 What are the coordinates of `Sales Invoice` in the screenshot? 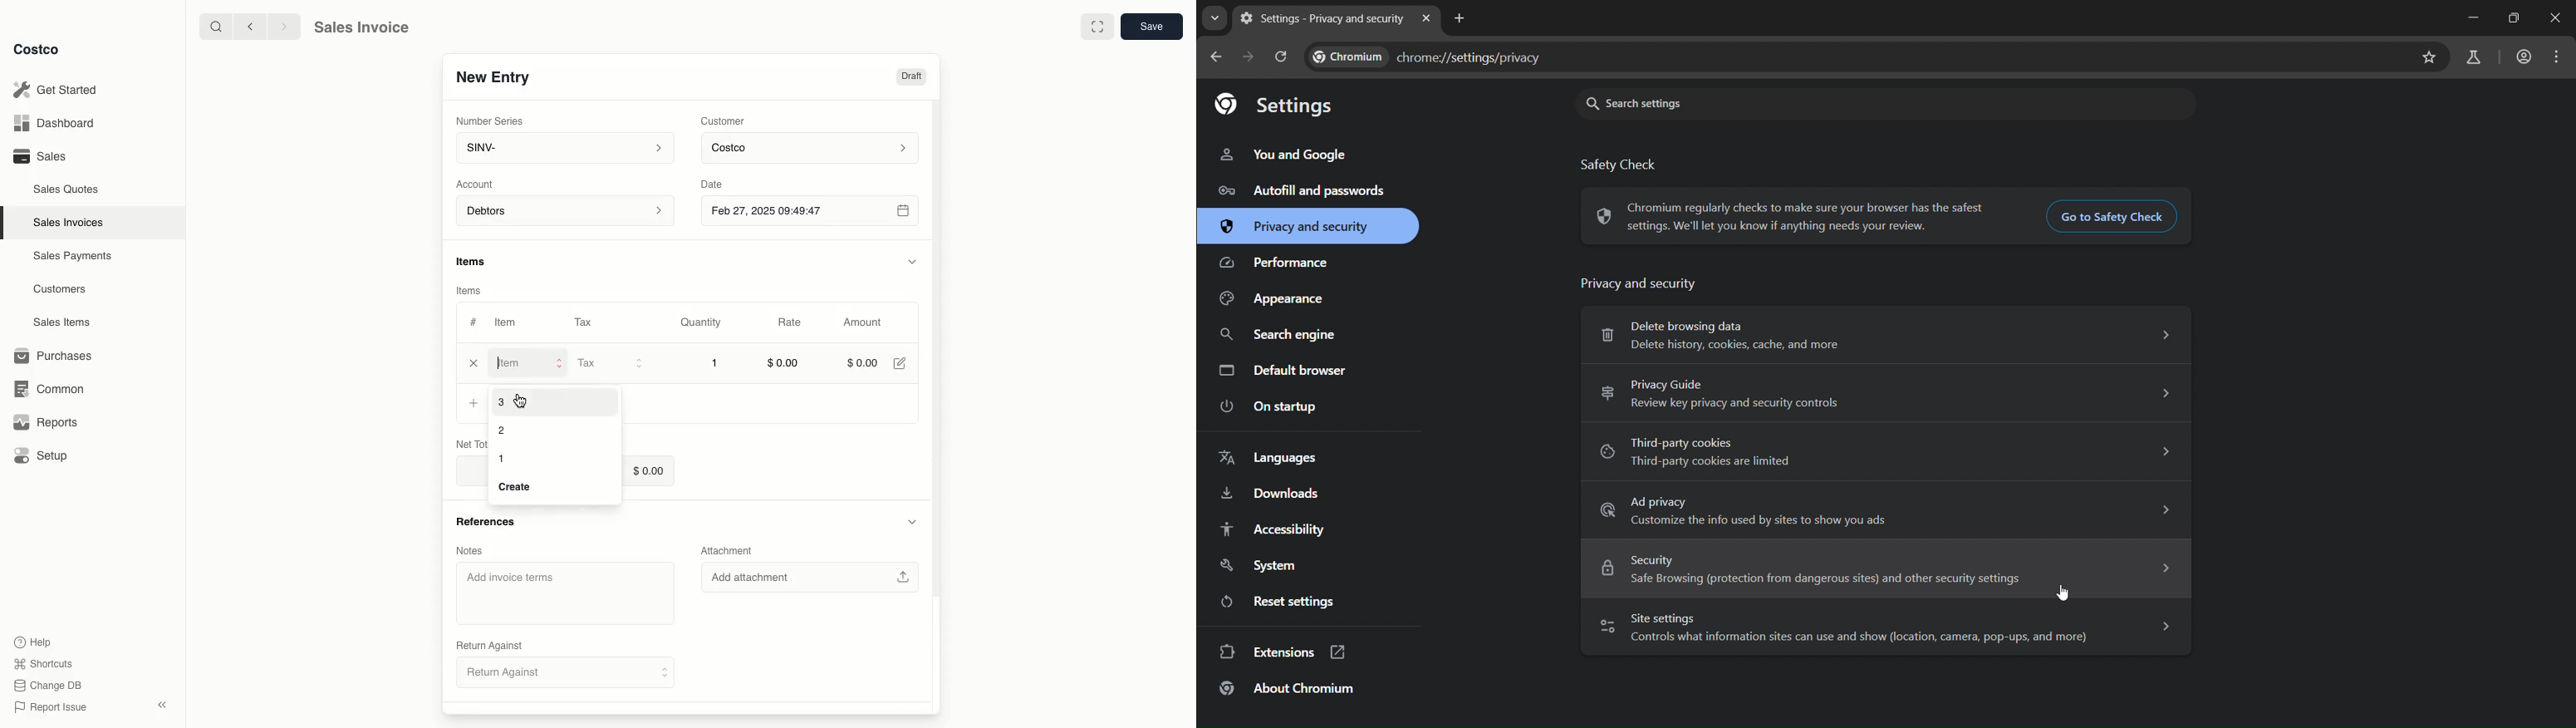 It's located at (361, 27).